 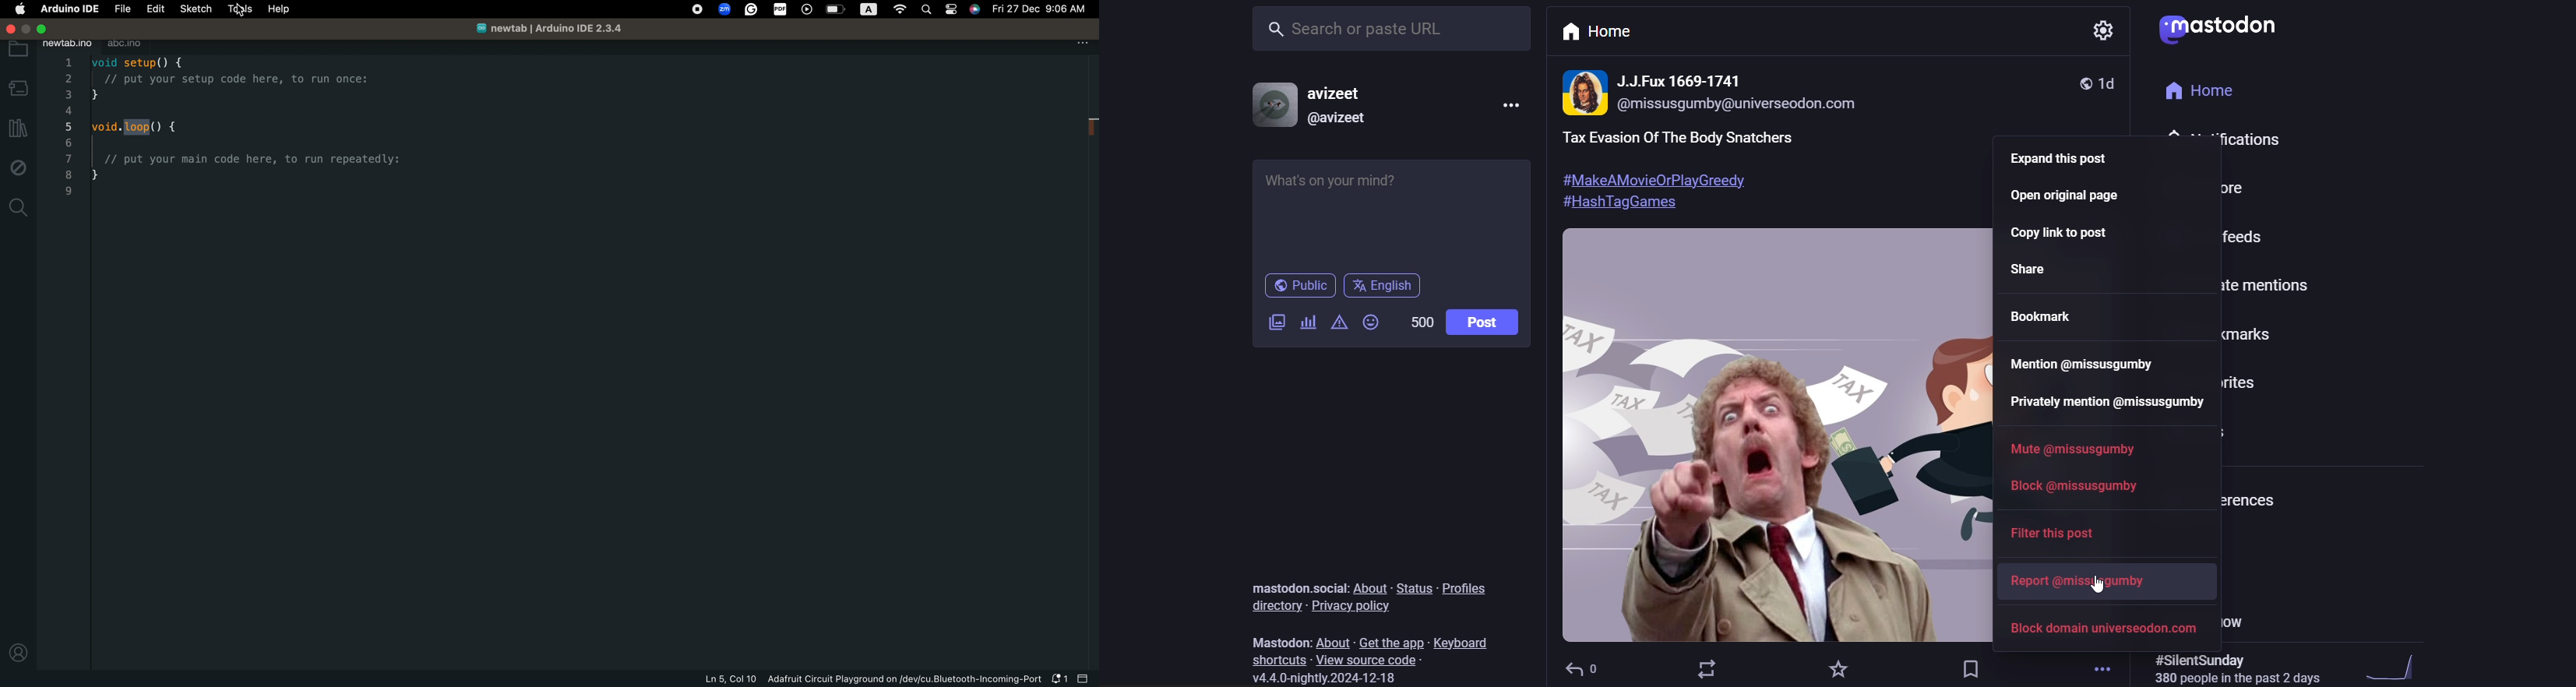 What do you see at coordinates (1464, 587) in the screenshot?
I see `profiles` at bounding box center [1464, 587].